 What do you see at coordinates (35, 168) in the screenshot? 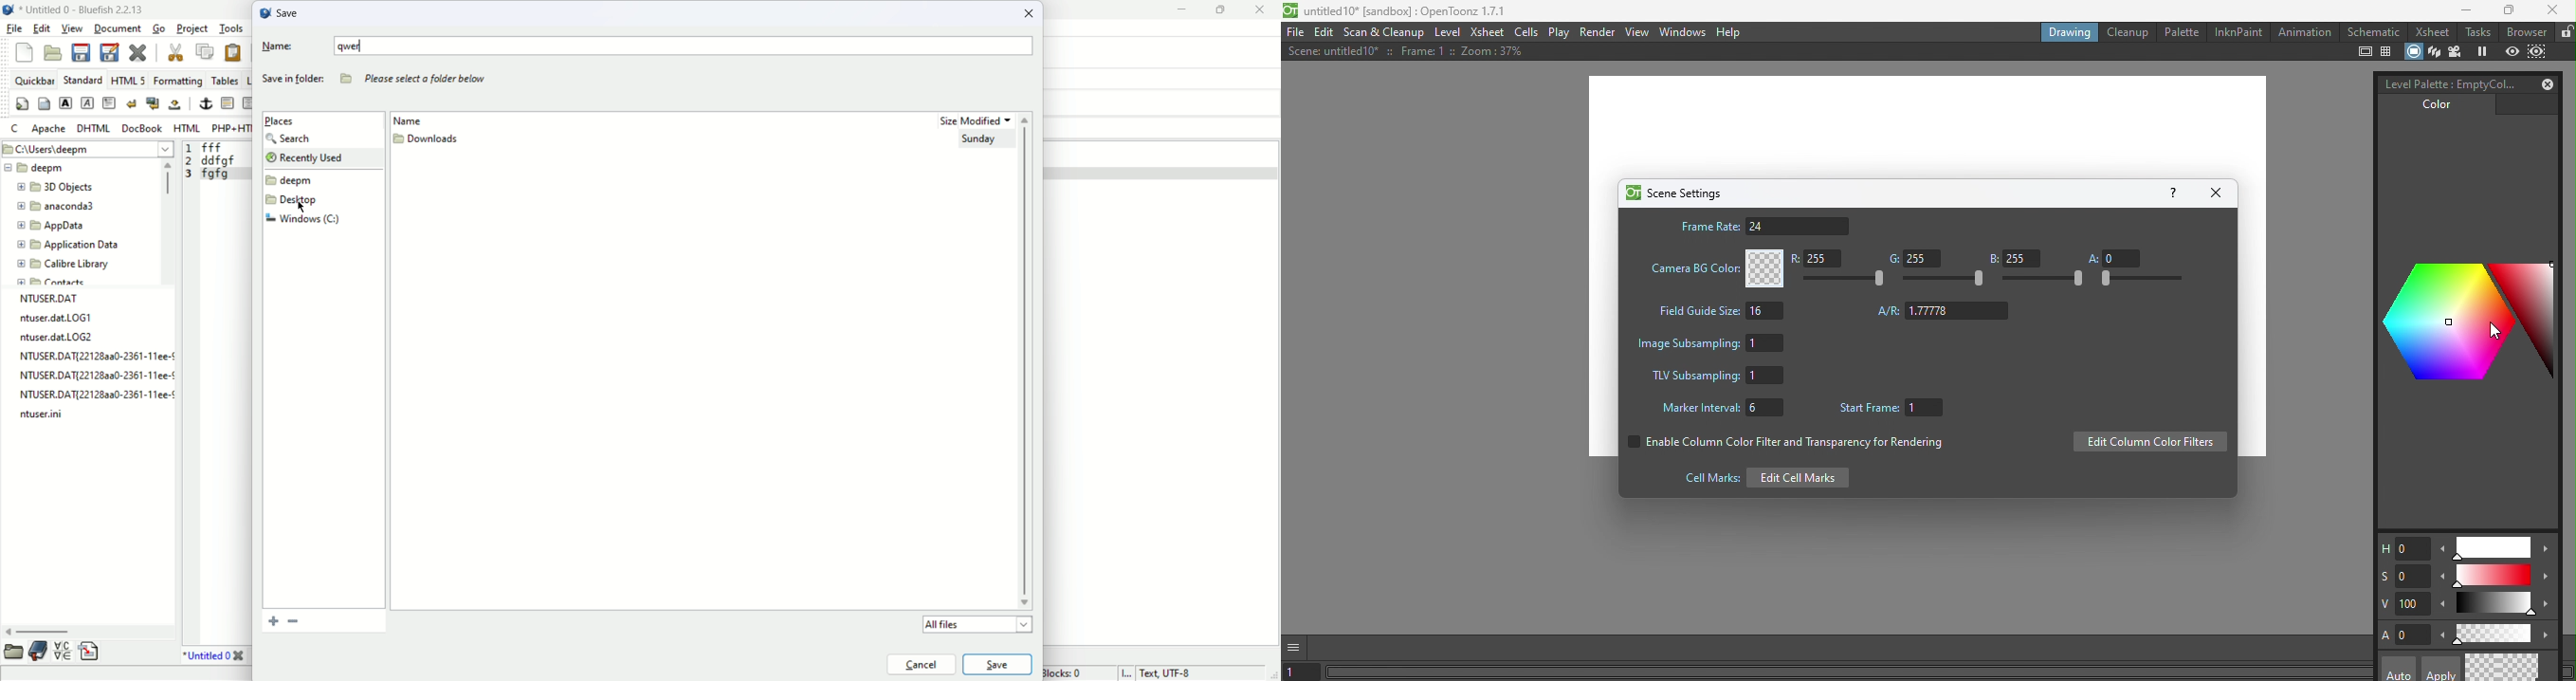
I see `deepm` at bounding box center [35, 168].